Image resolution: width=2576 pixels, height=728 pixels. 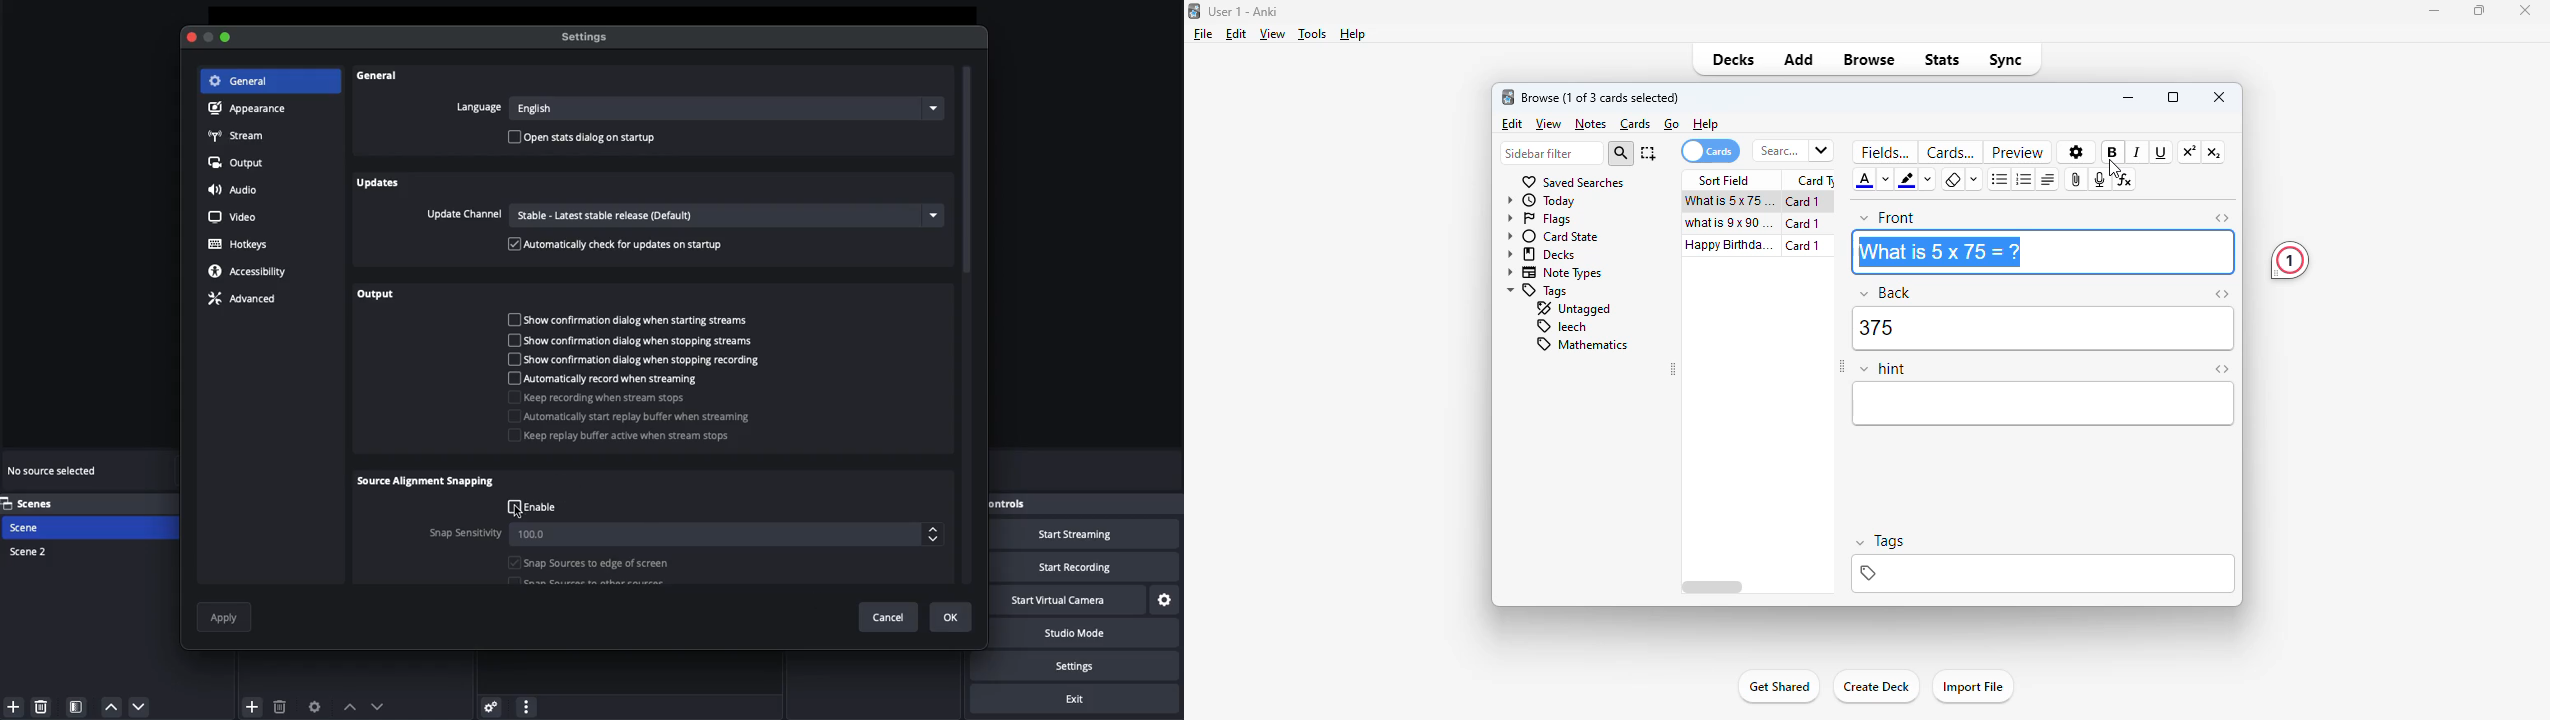 I want to click on add, so click(x=1800, y=59).